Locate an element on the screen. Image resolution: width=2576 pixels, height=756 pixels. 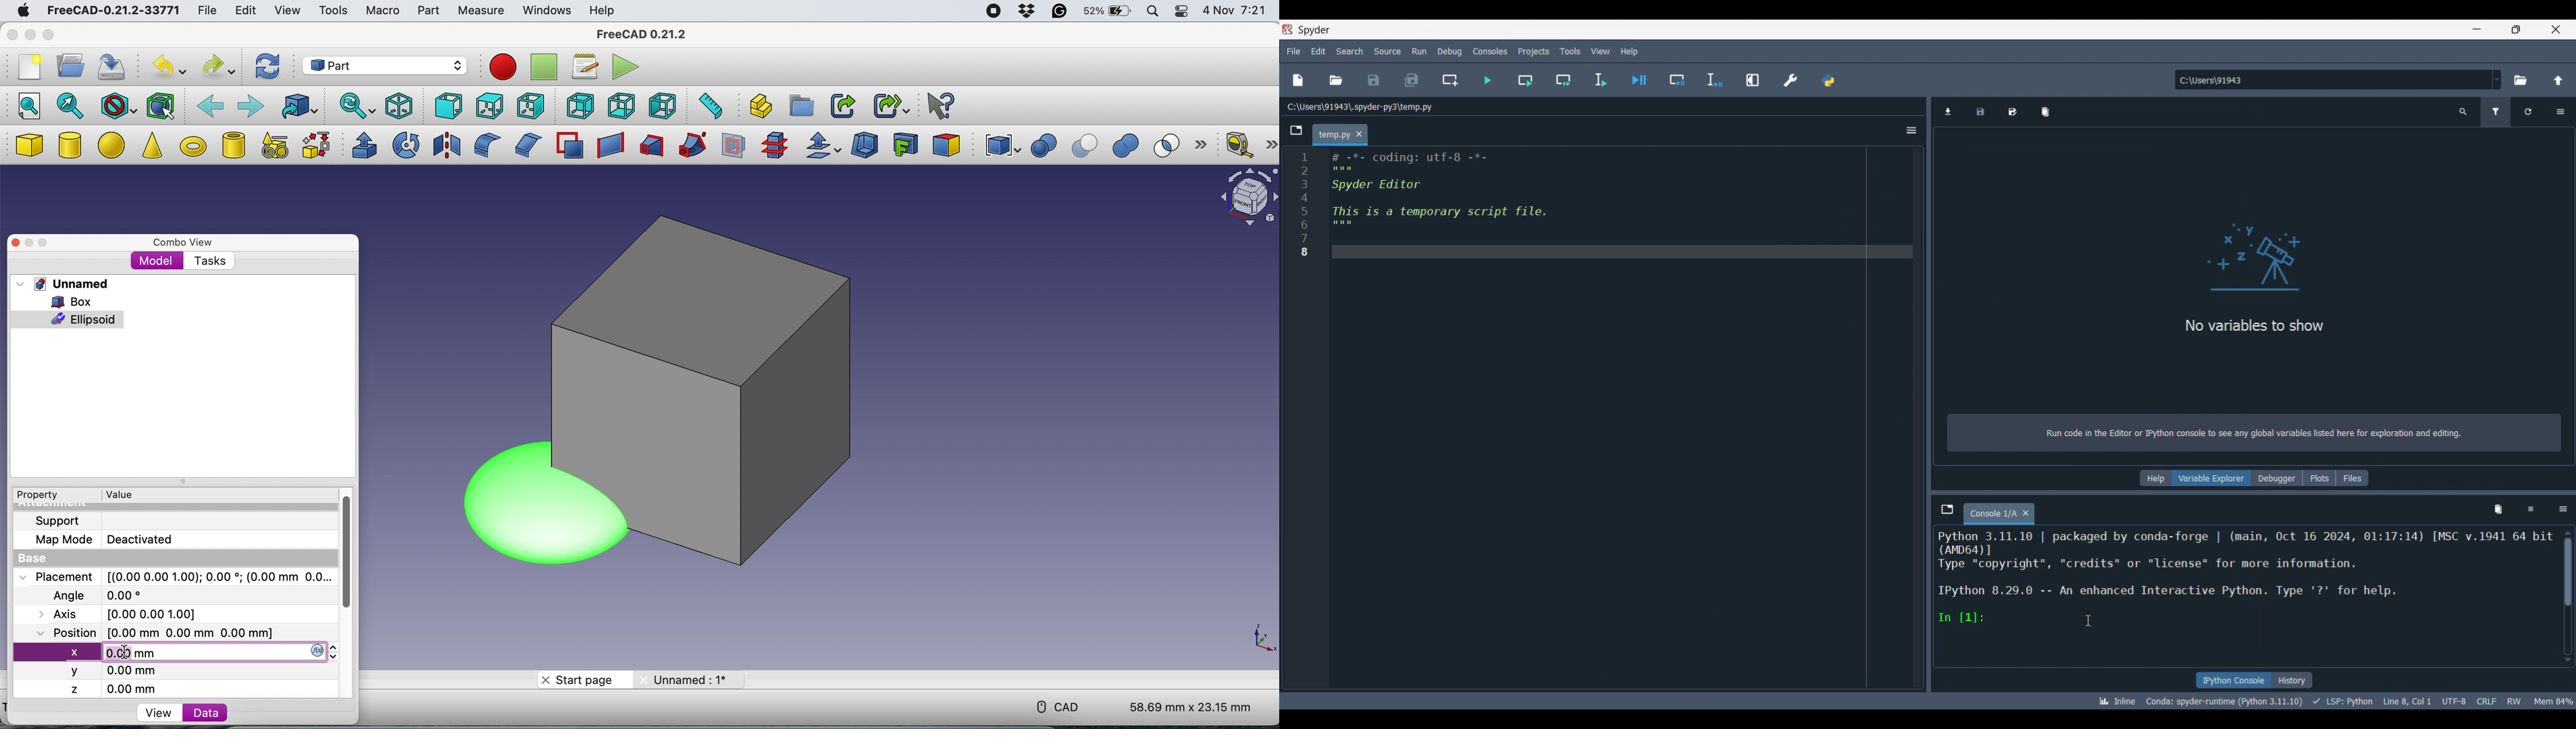
ellipsoide is located at coordinates (501, 504).